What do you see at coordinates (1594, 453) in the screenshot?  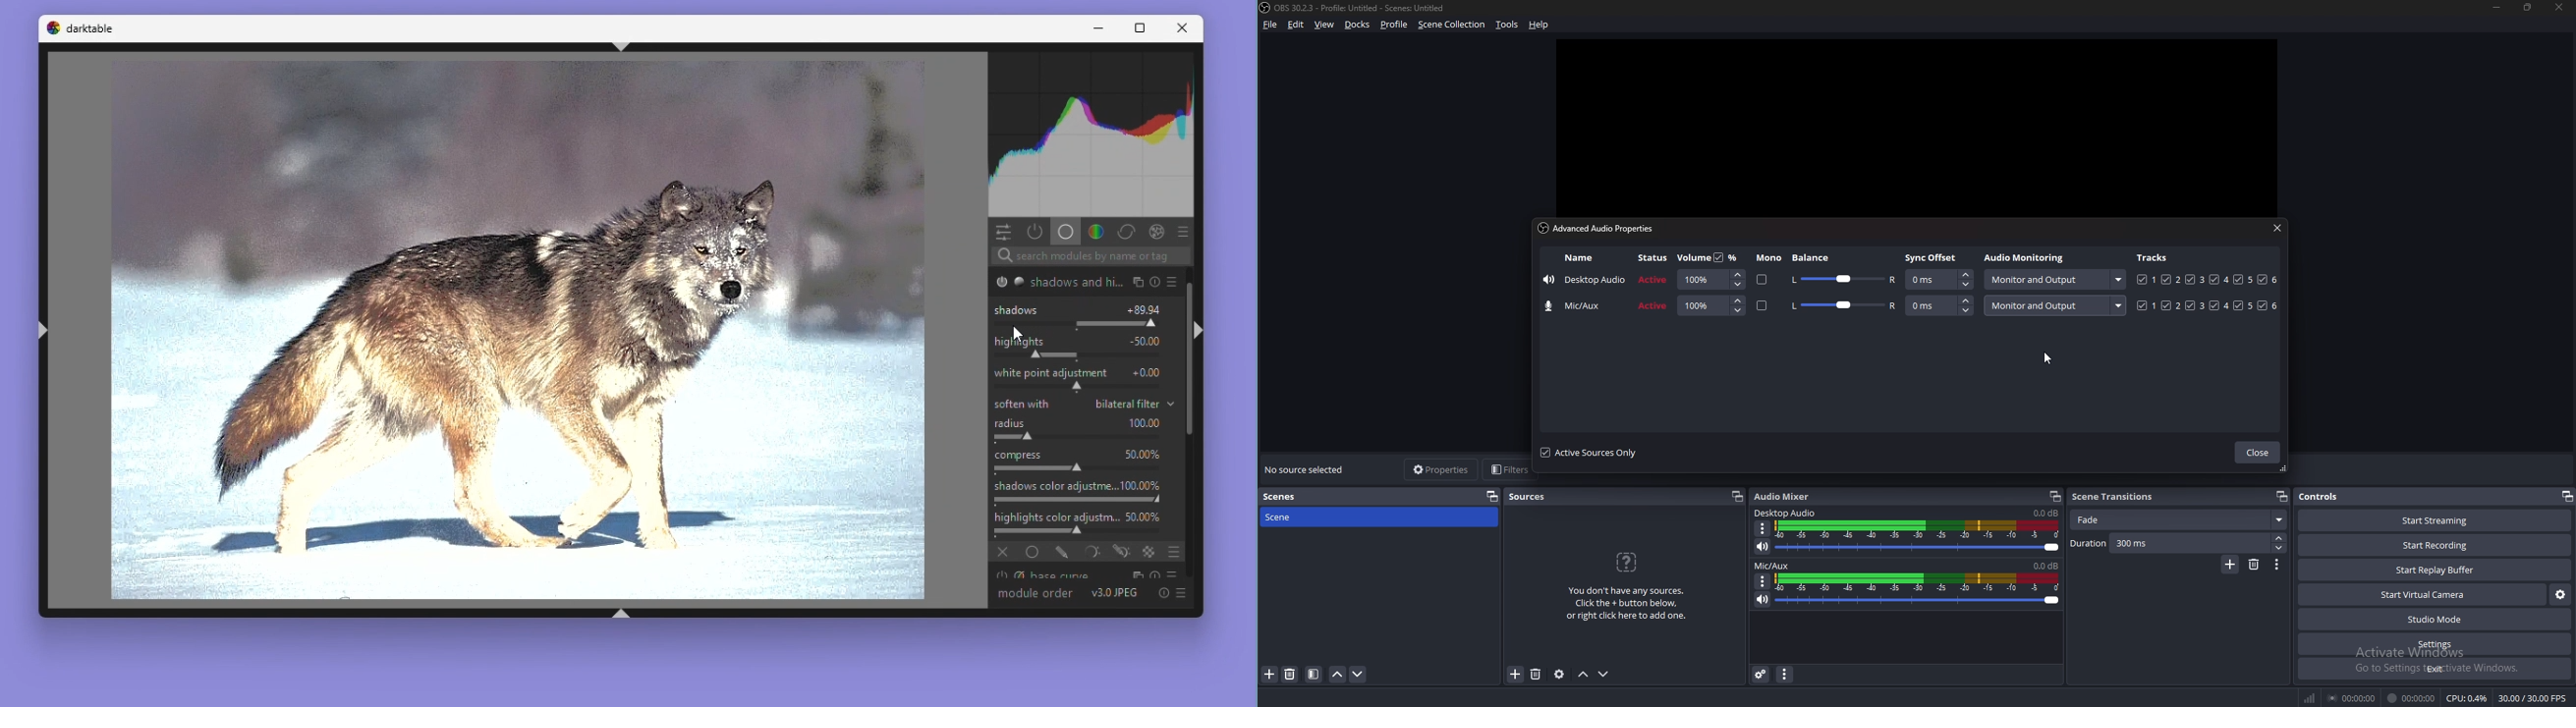 I see `active sources only` at bounding box center [1594, 453].